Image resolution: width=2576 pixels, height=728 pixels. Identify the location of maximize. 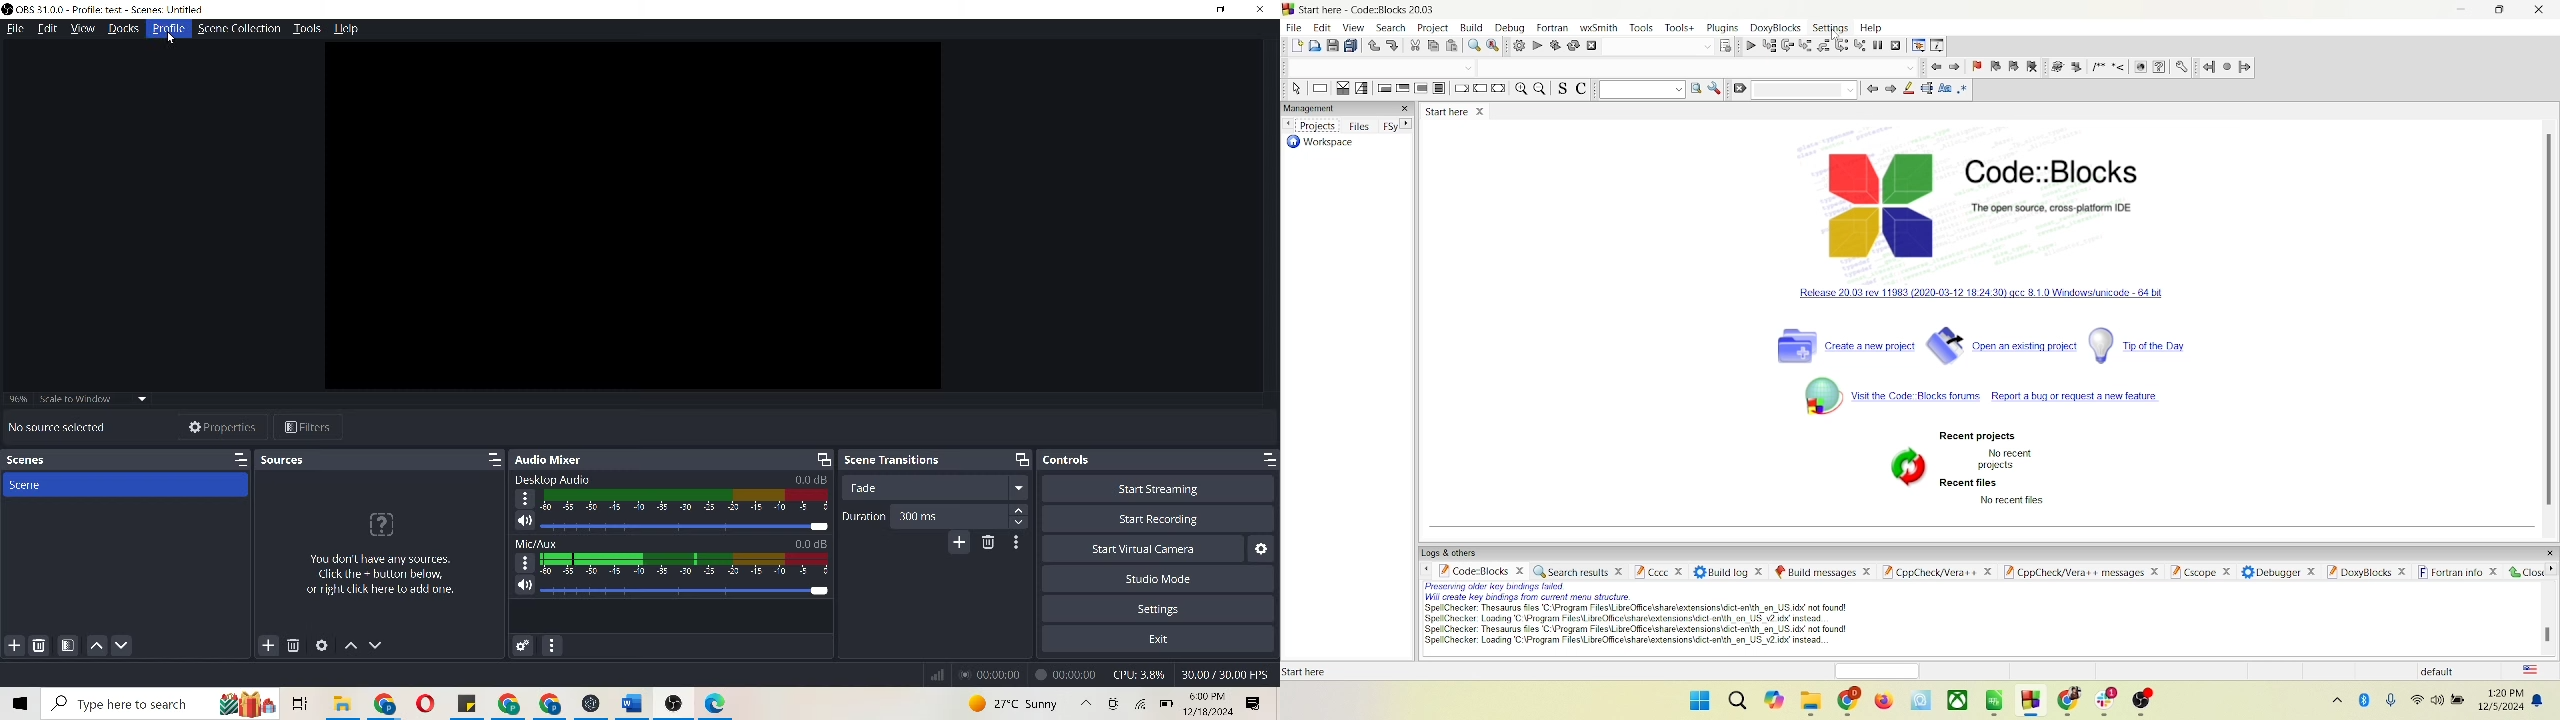
(1020, 458).